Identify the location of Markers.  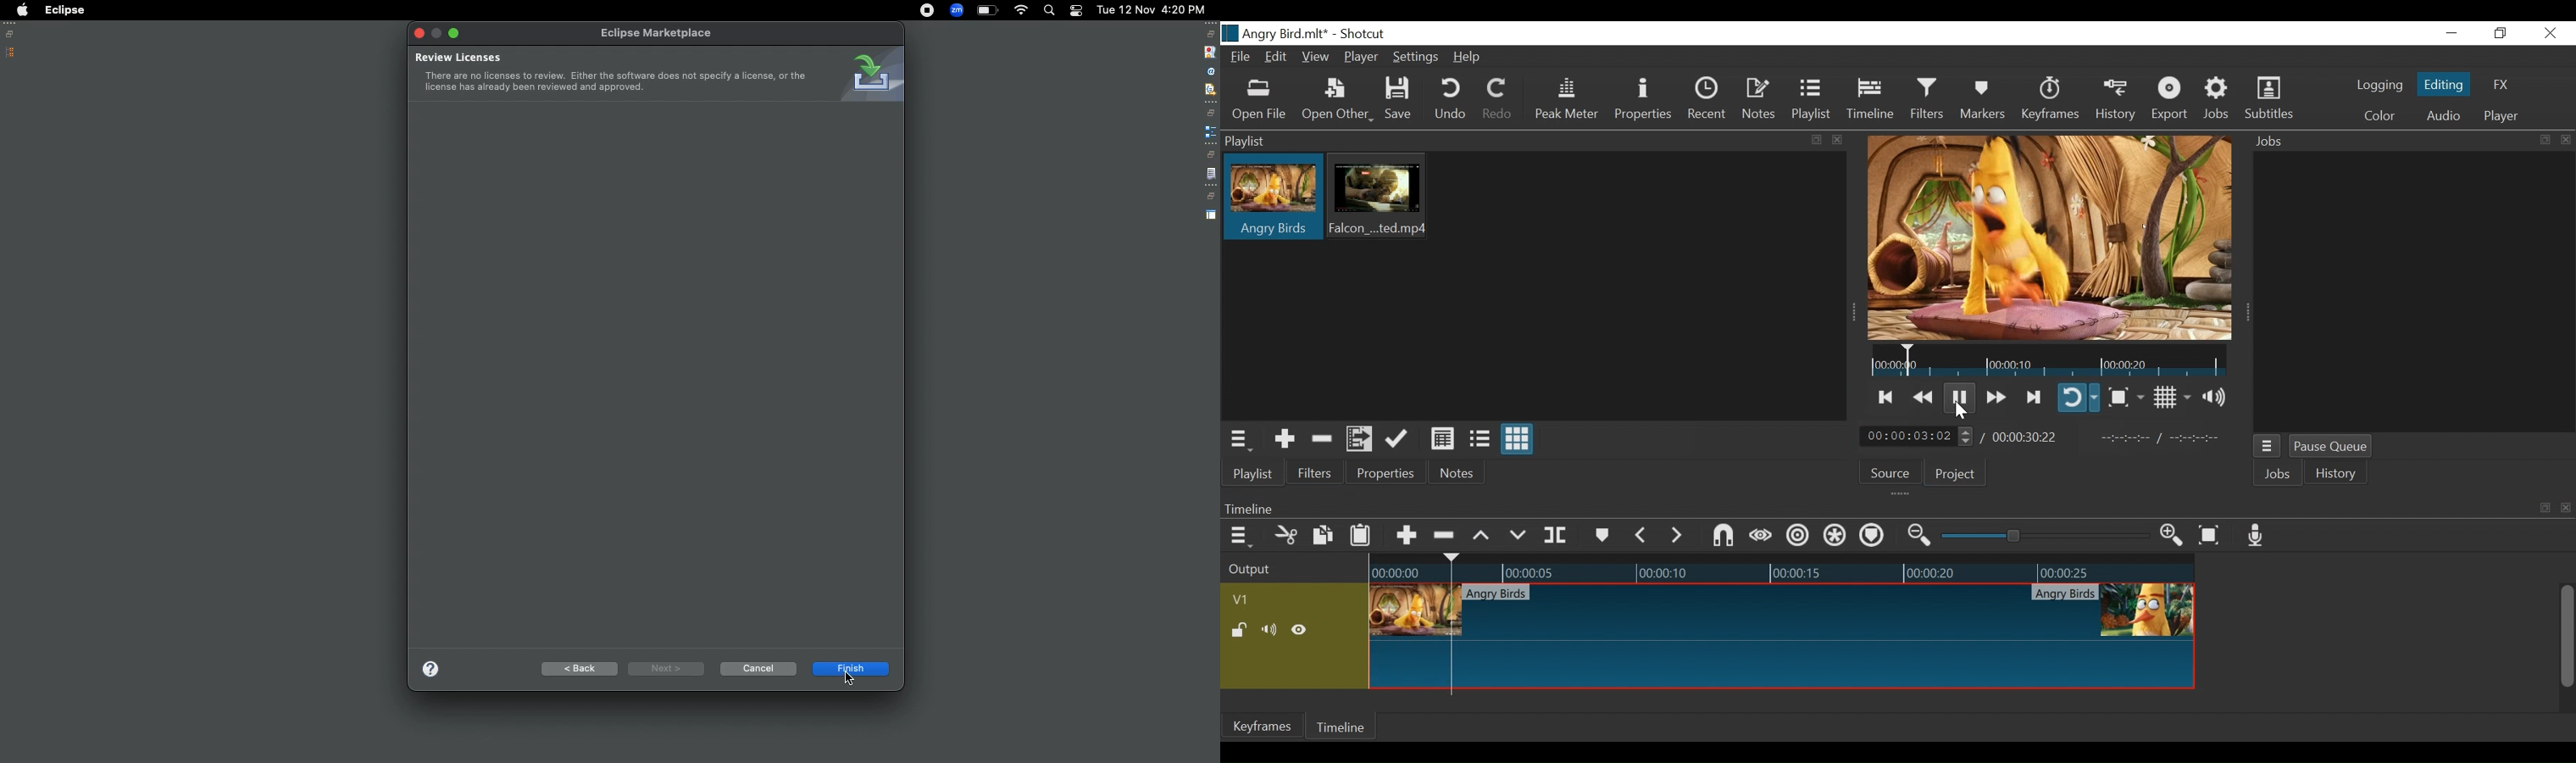
(1603, 534).